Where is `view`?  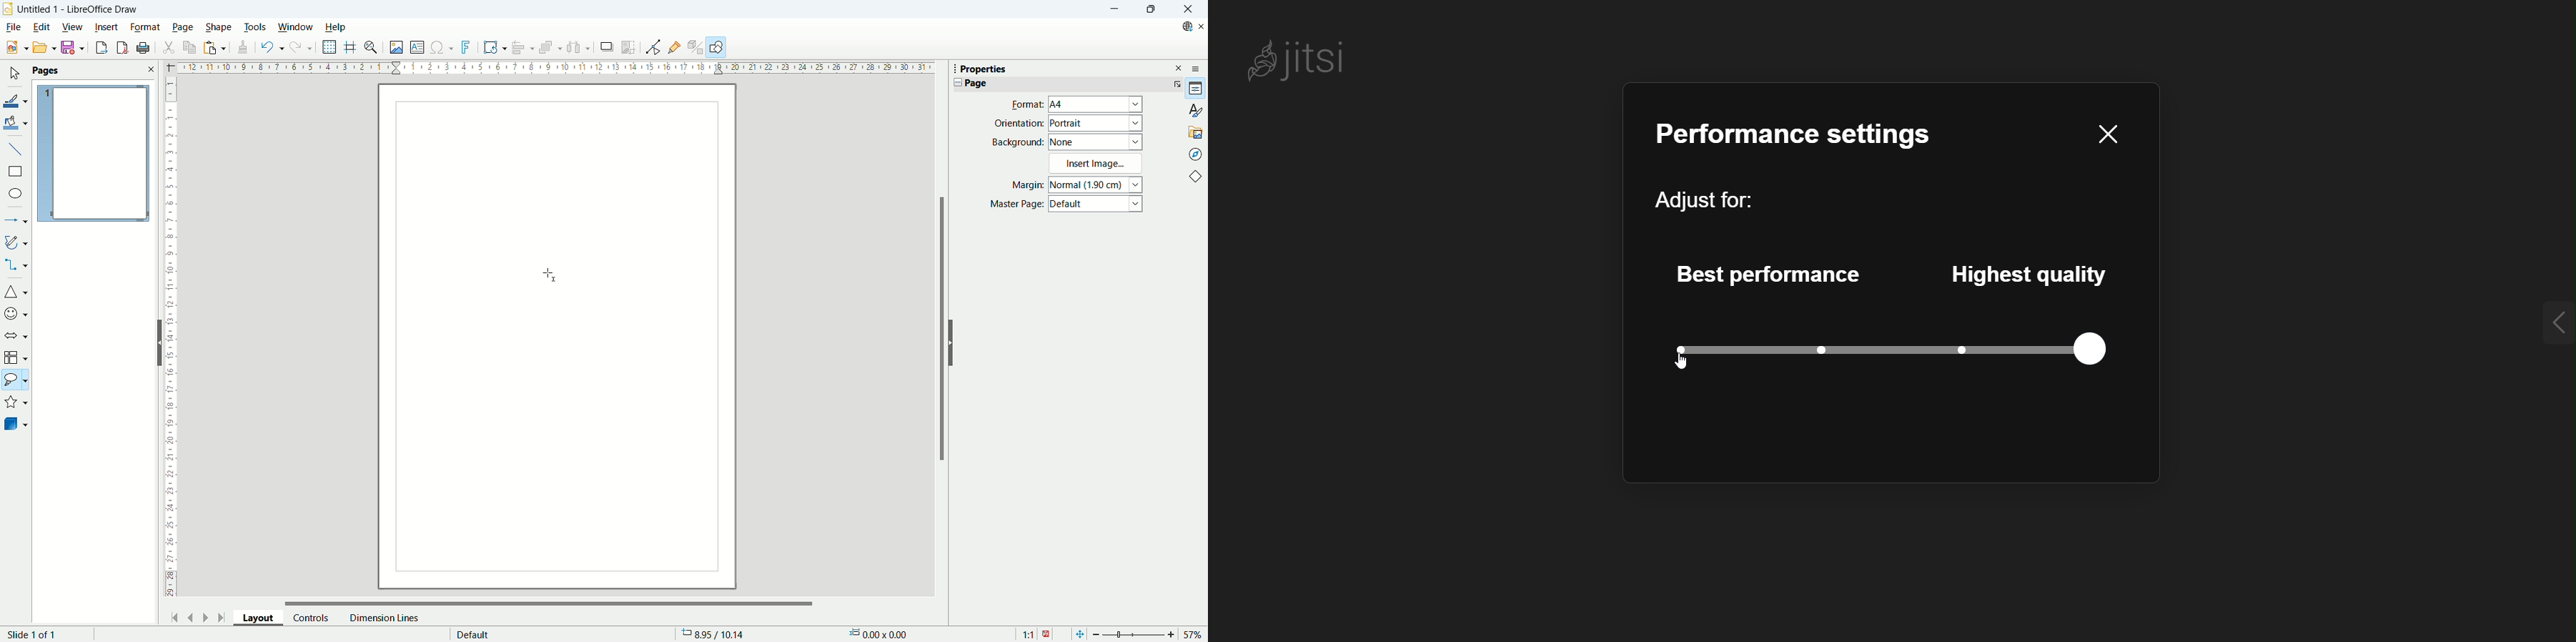
view is located at coordinates (73, 26).